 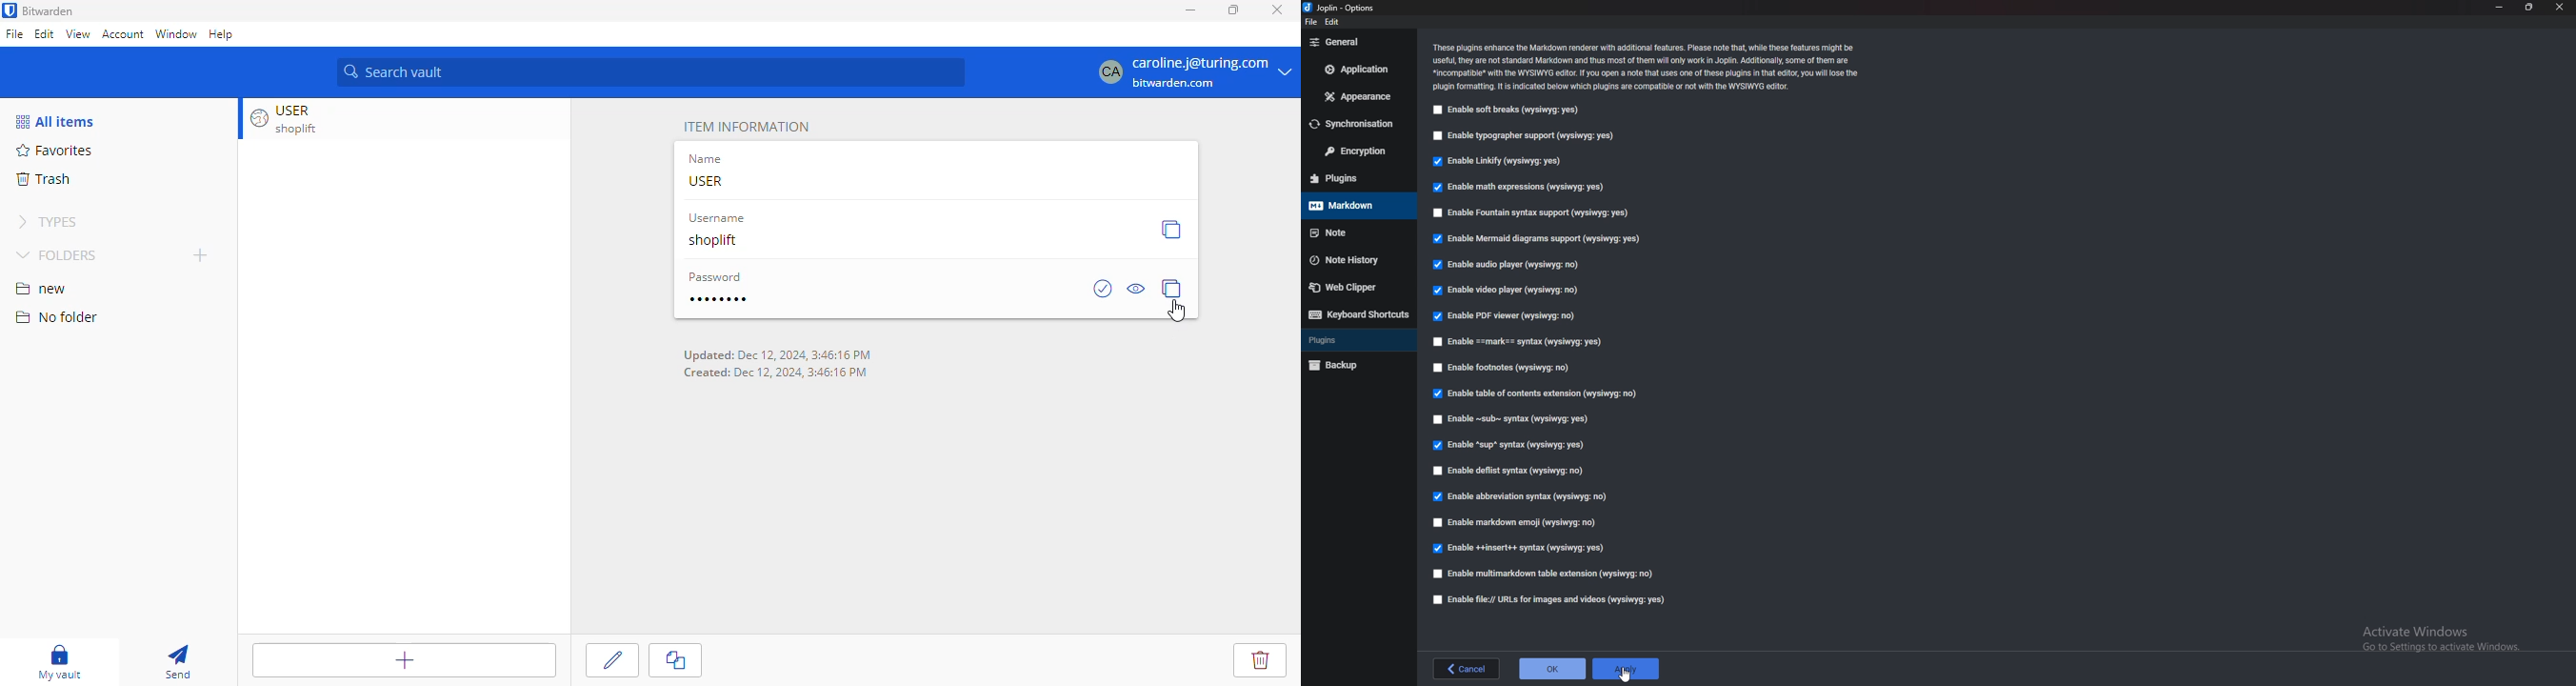 What do you see at coordinates (177, 37) in the screenshot?
I see `window` at bounding box center [177, 37].